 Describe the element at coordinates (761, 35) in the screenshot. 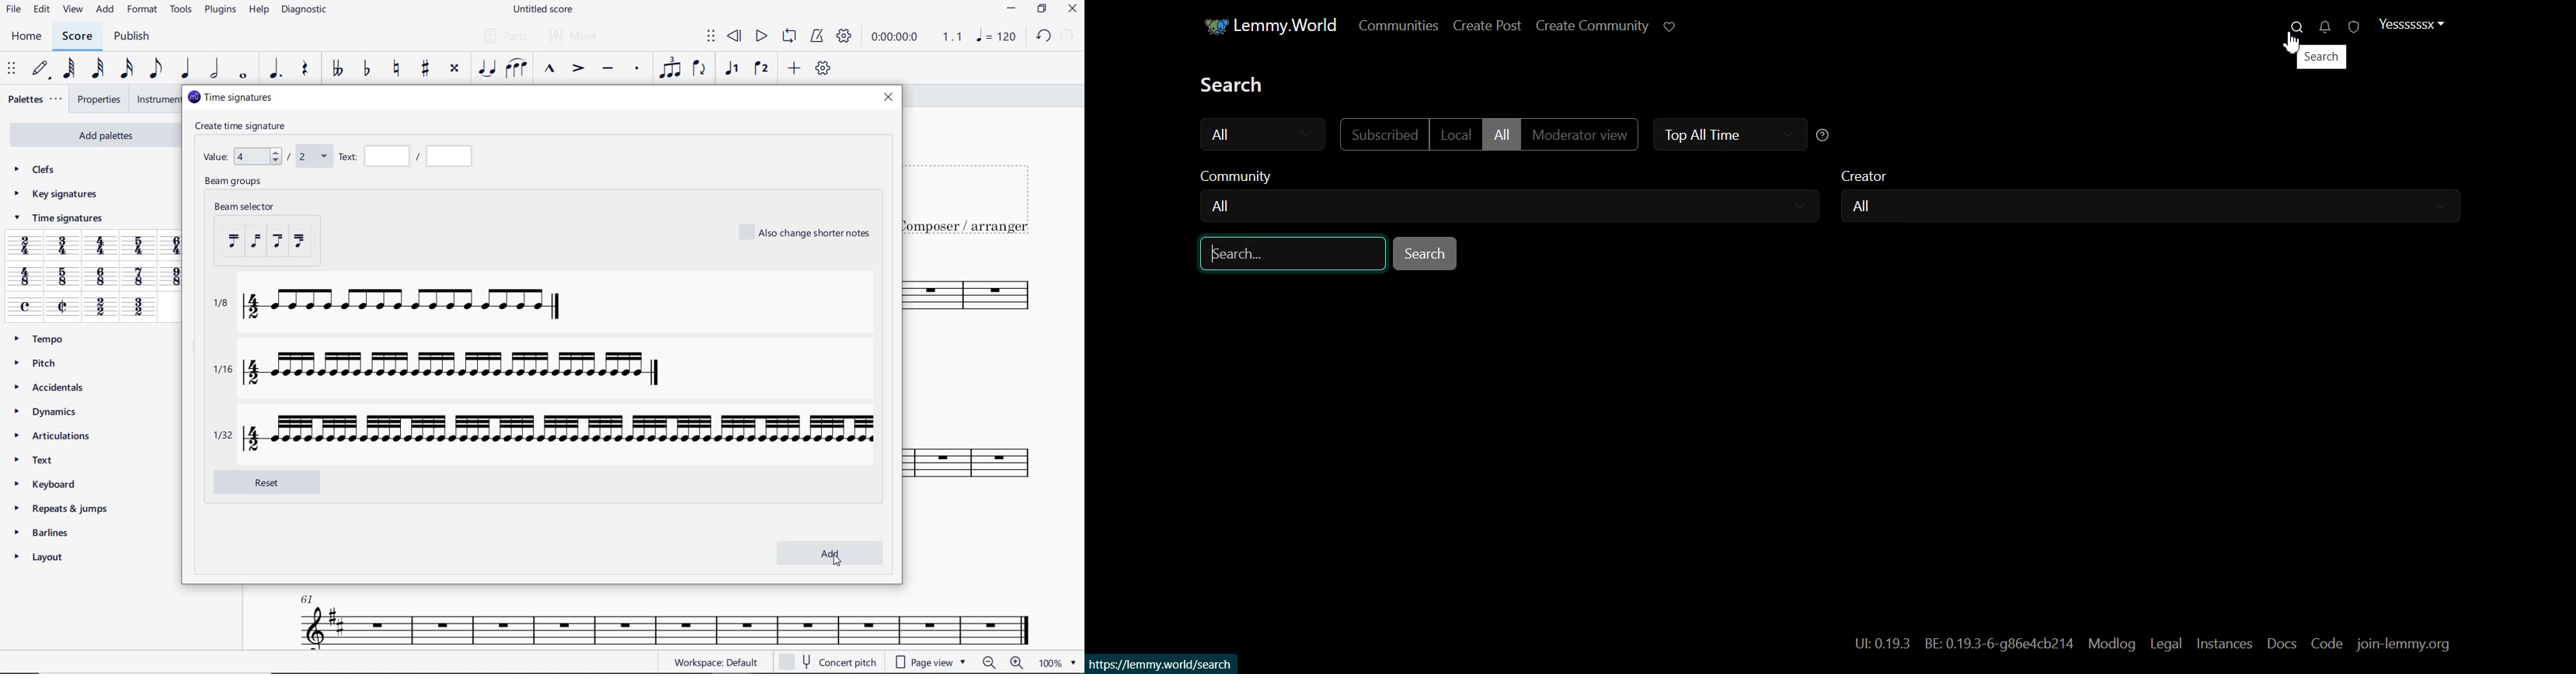

I see `PLAY` at that location.